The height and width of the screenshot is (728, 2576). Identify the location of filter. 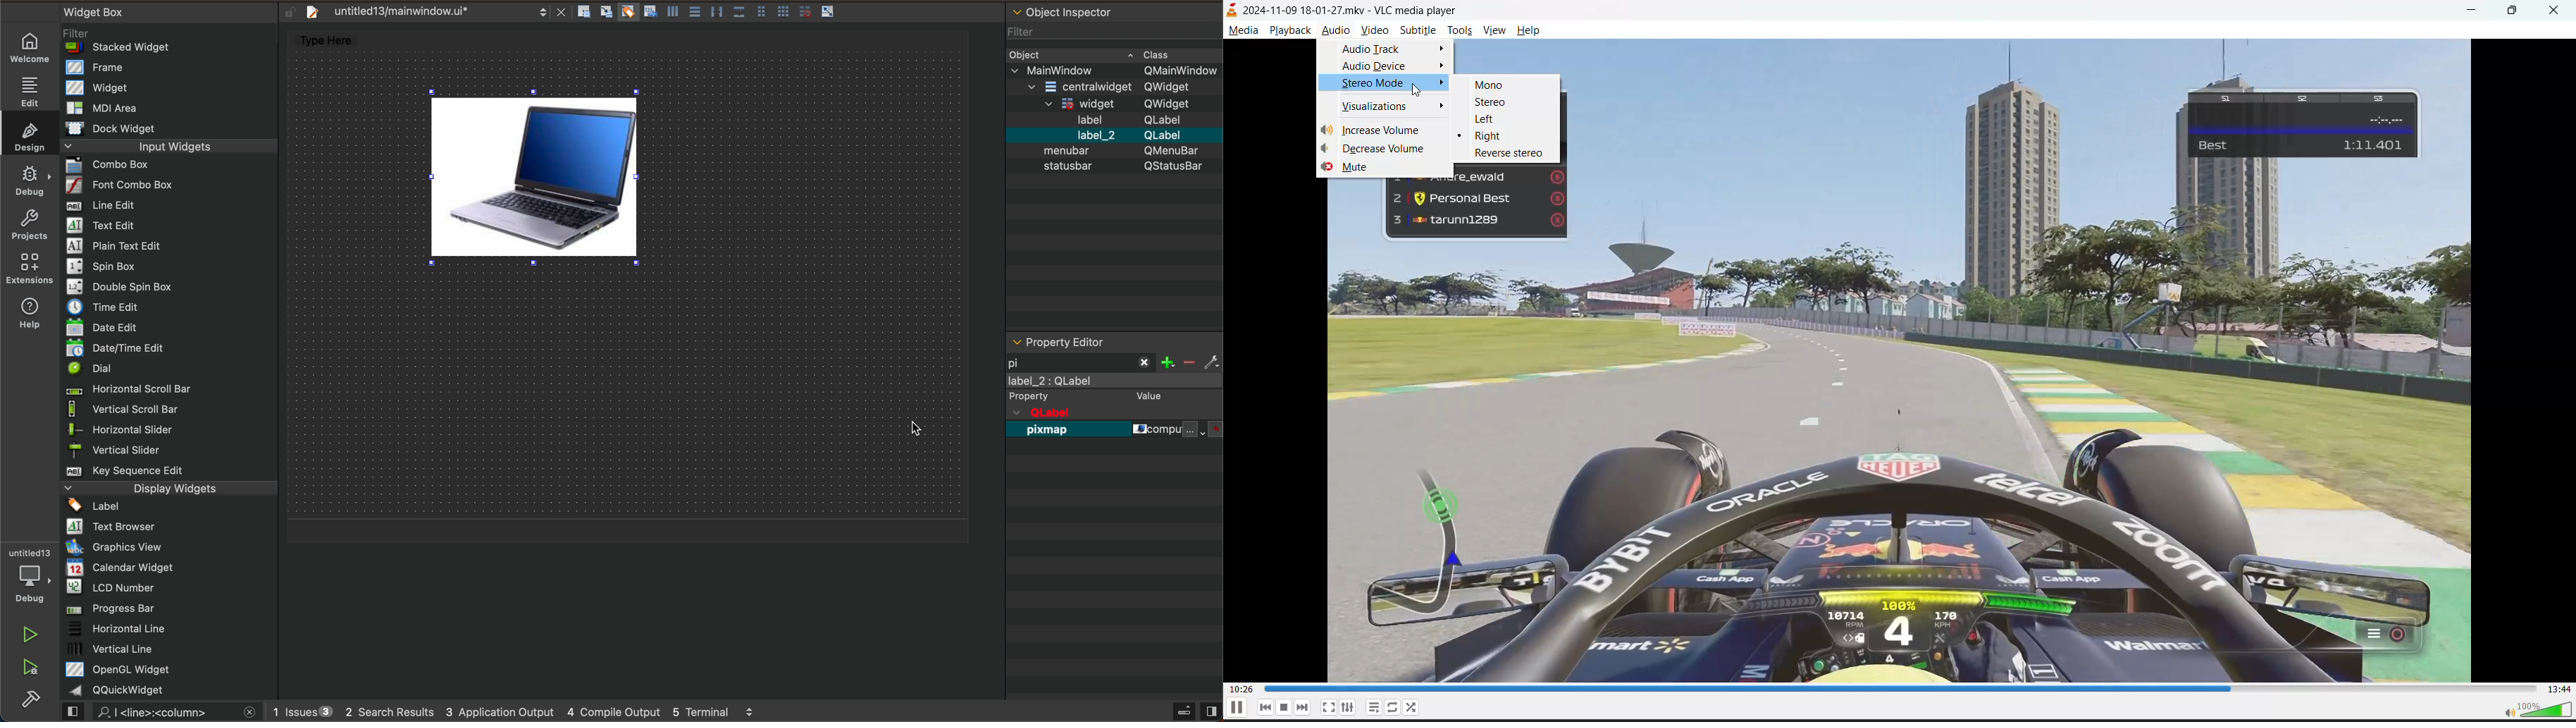
(1192, 360).